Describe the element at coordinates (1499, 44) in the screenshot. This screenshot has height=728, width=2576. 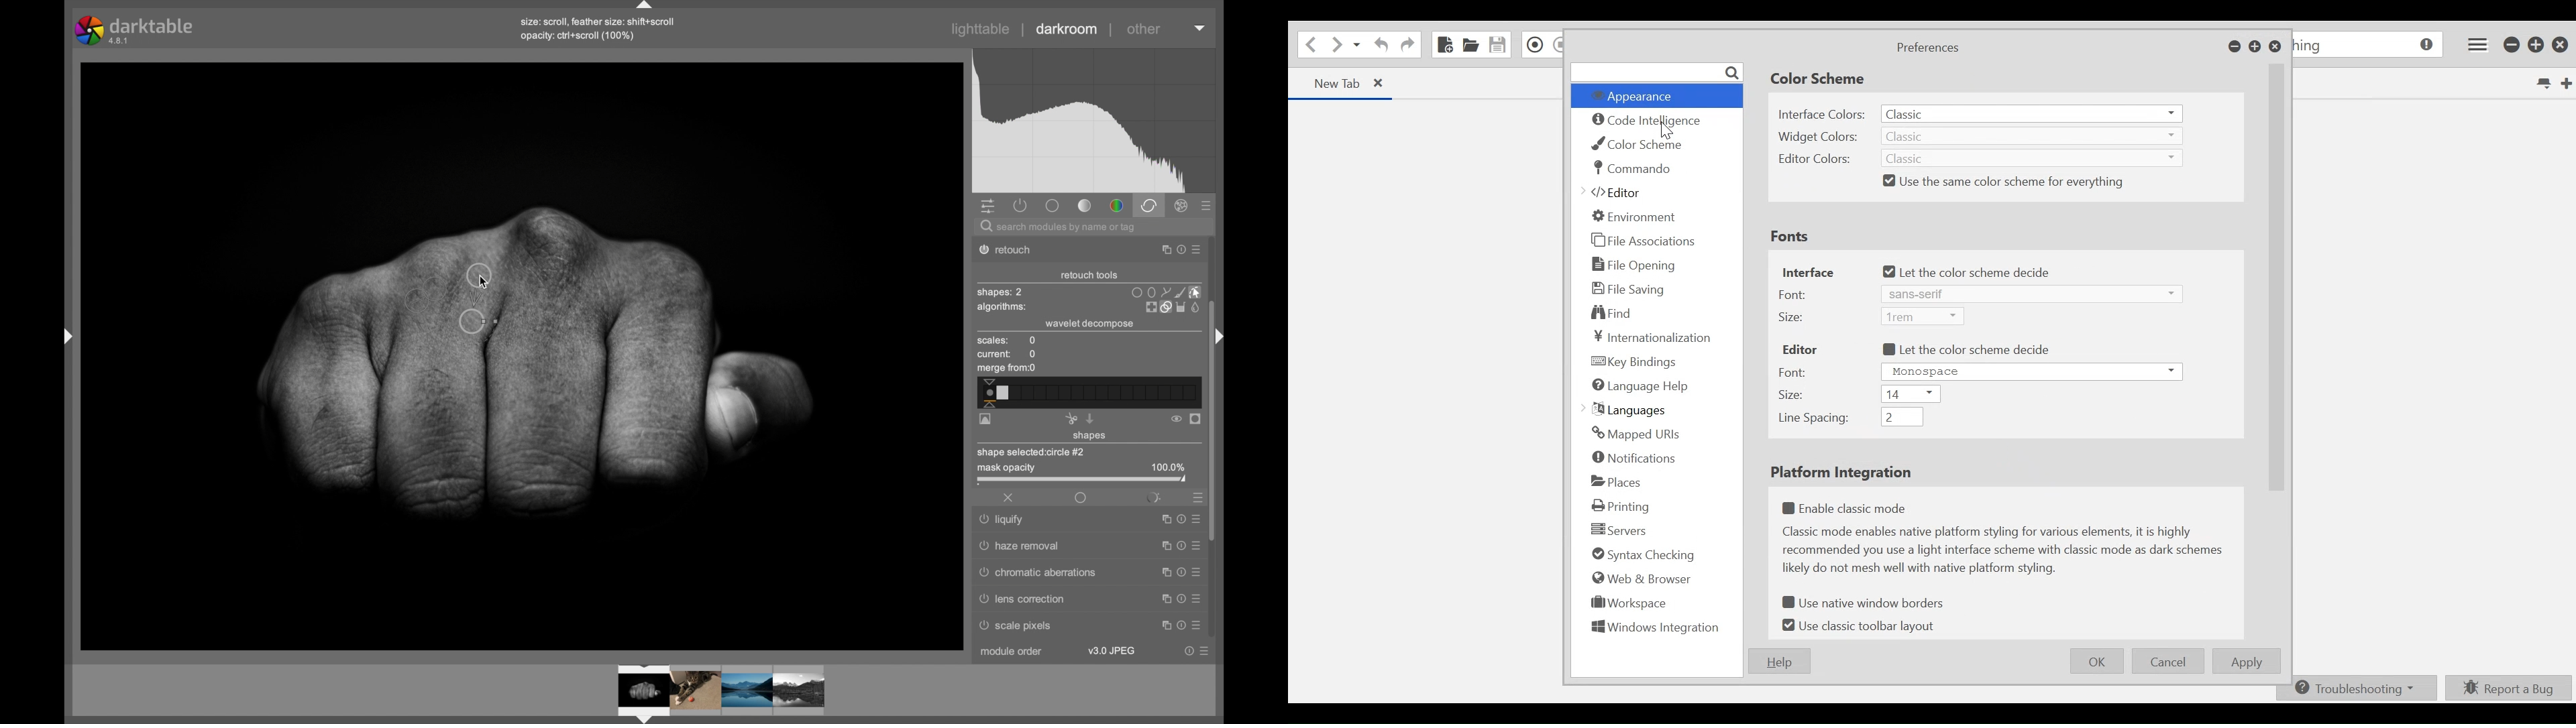
I see `Save File` at that location.